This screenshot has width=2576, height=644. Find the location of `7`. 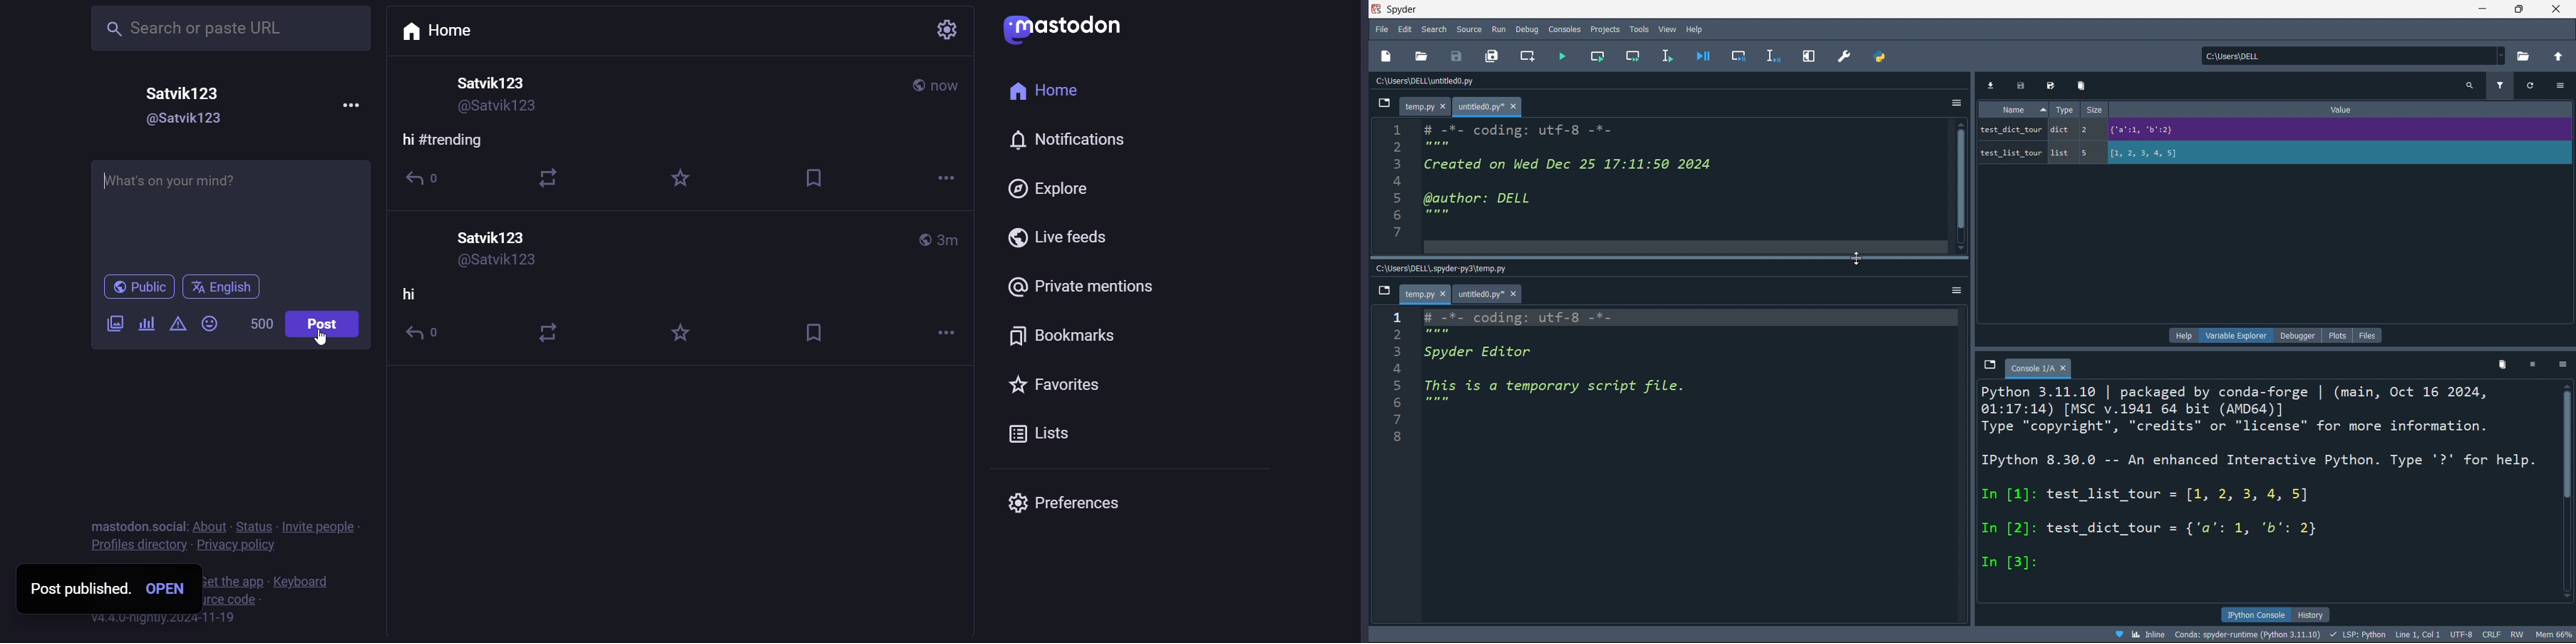

7 is located at coordinates (1404, 231).